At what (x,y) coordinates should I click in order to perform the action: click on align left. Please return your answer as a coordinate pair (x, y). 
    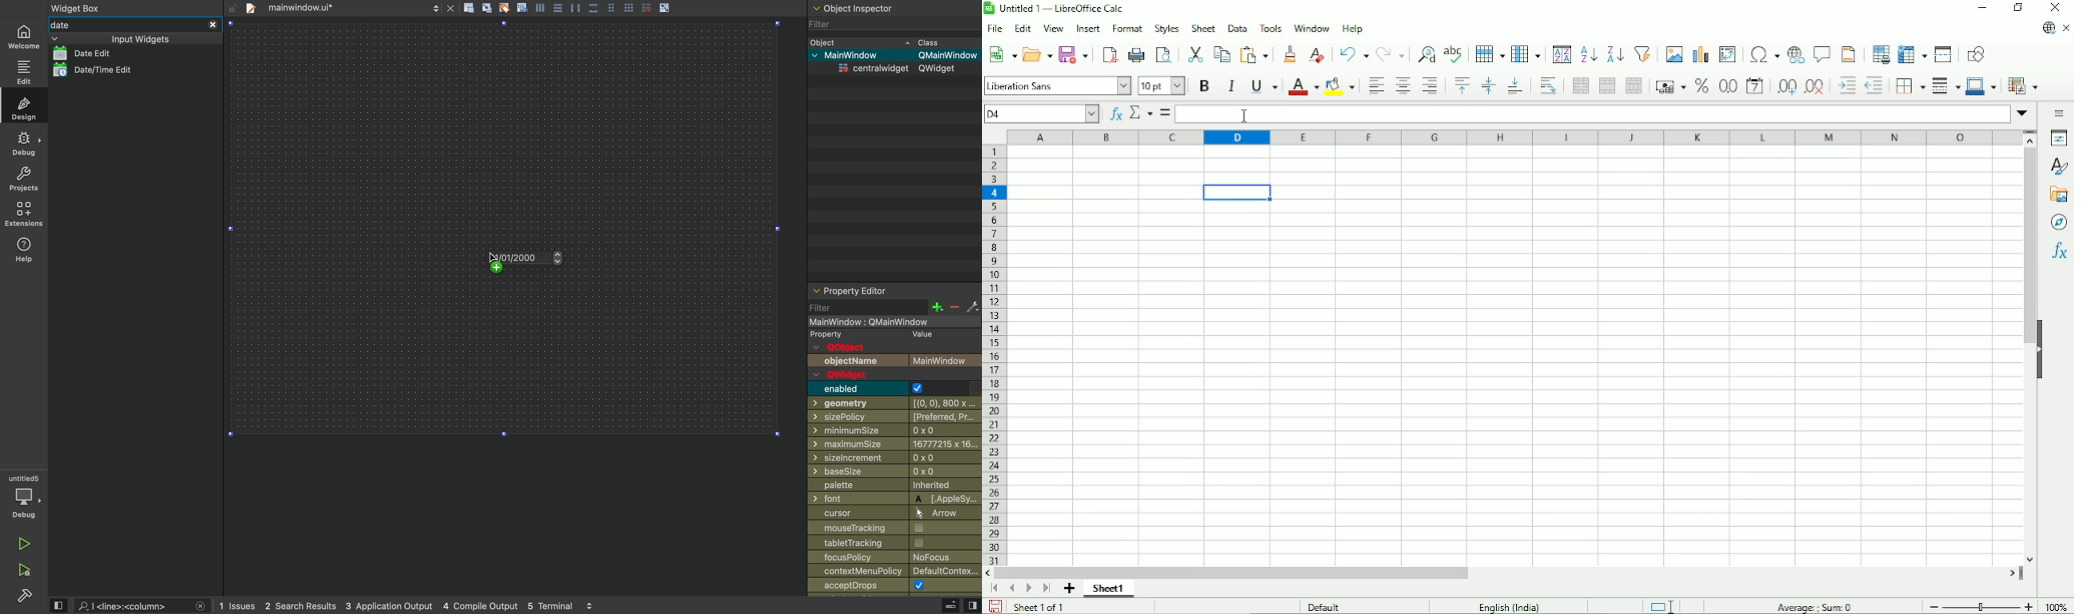
    Looking at the image, I should click on (540, 7).